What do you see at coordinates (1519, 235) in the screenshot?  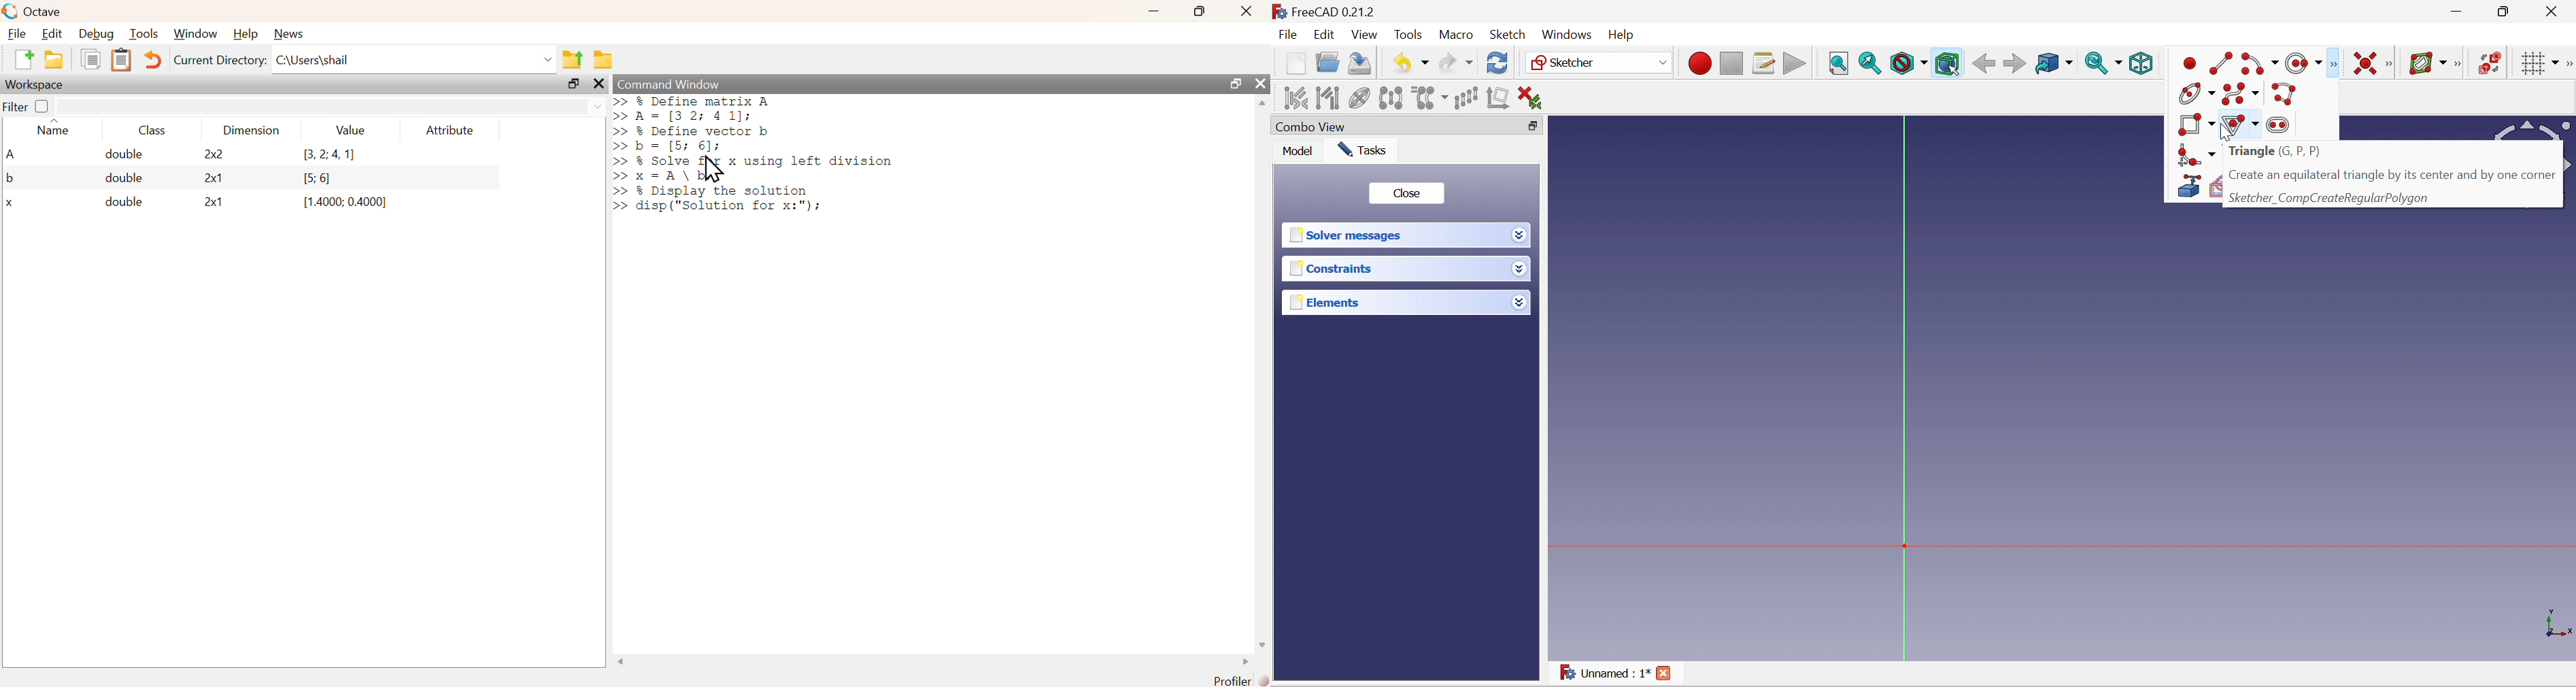 I see `Drop down` at bounding box center [1519, 235].